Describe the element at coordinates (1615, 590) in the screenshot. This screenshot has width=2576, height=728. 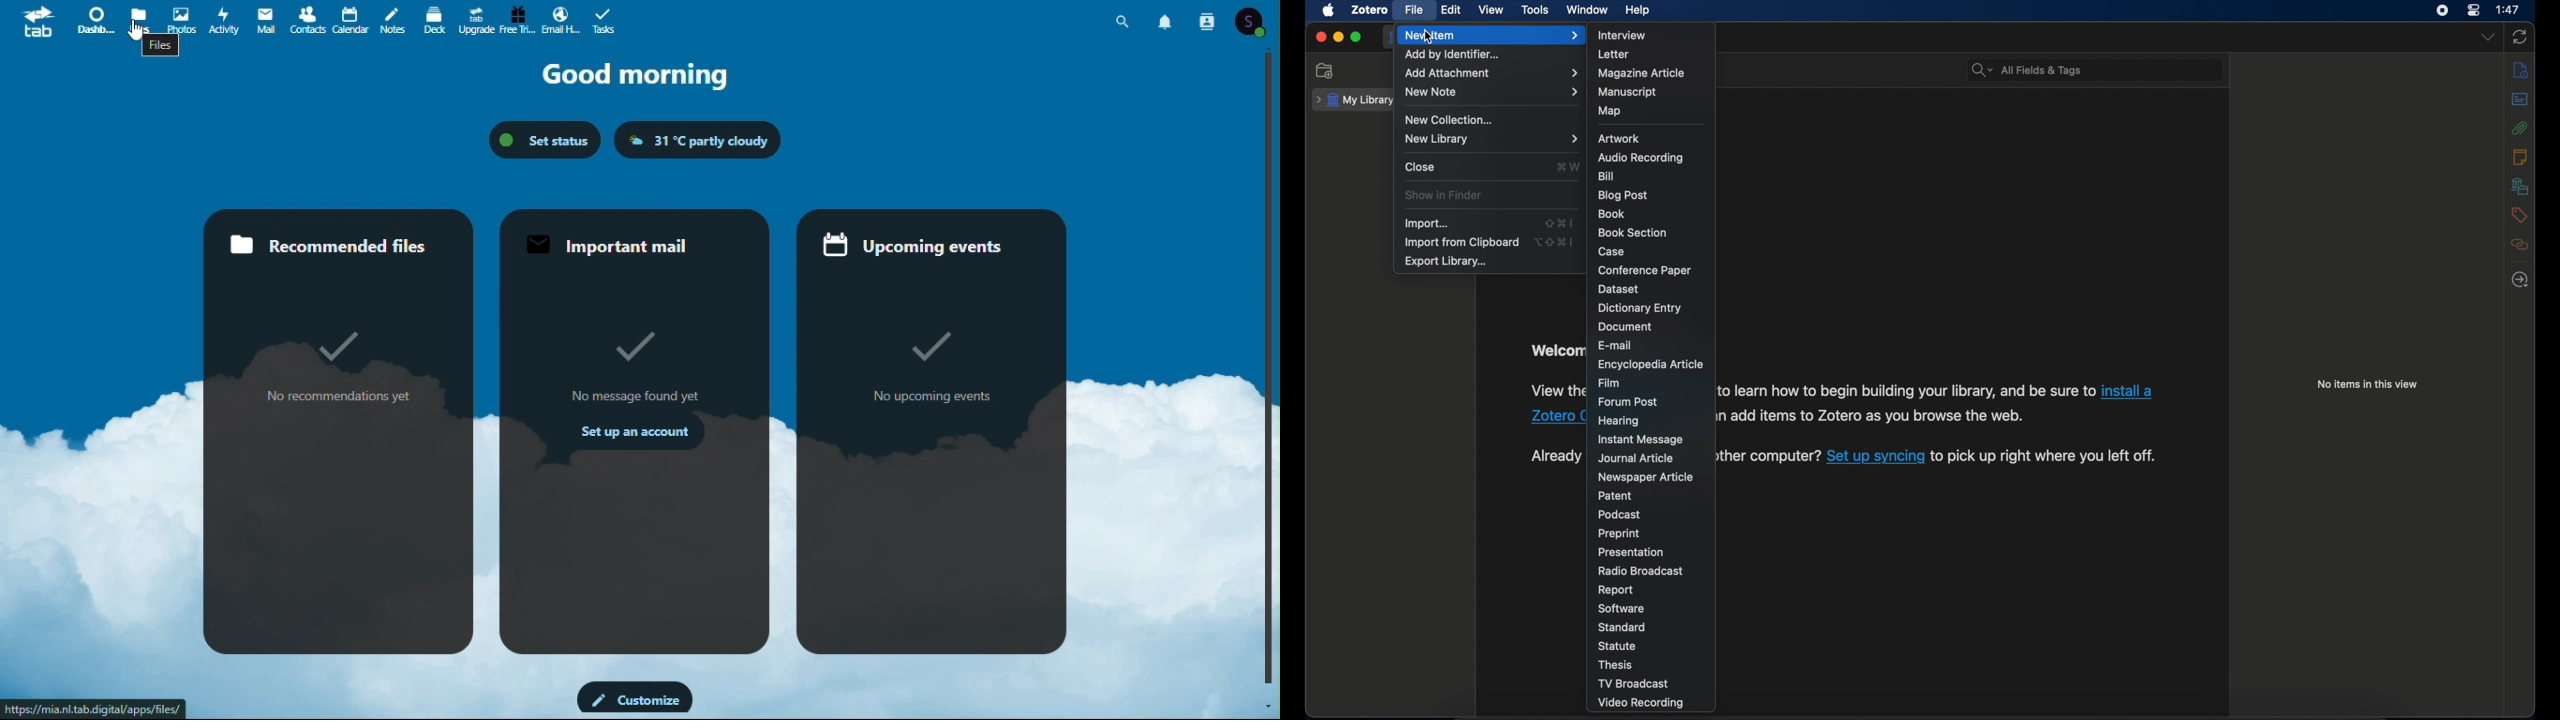
I see `report` at that location.